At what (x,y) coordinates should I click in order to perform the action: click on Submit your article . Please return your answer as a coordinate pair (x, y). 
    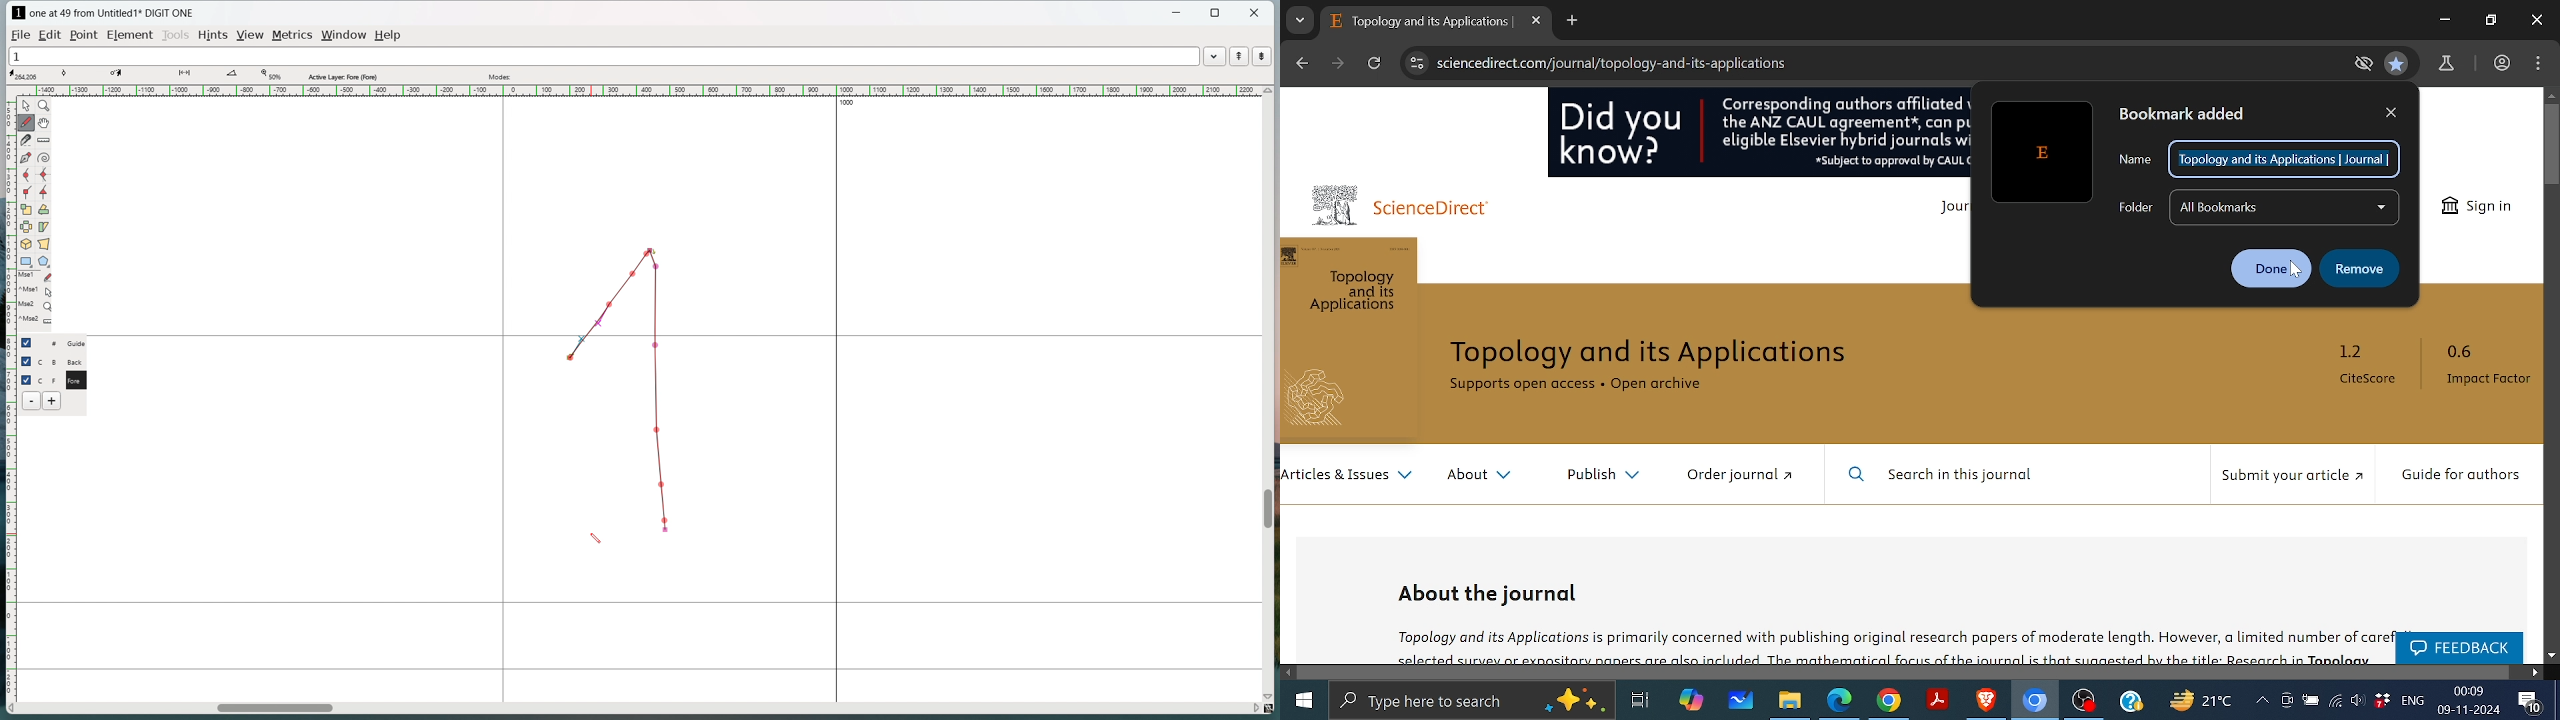
    Looking at the image, I should click on (2291, 481).